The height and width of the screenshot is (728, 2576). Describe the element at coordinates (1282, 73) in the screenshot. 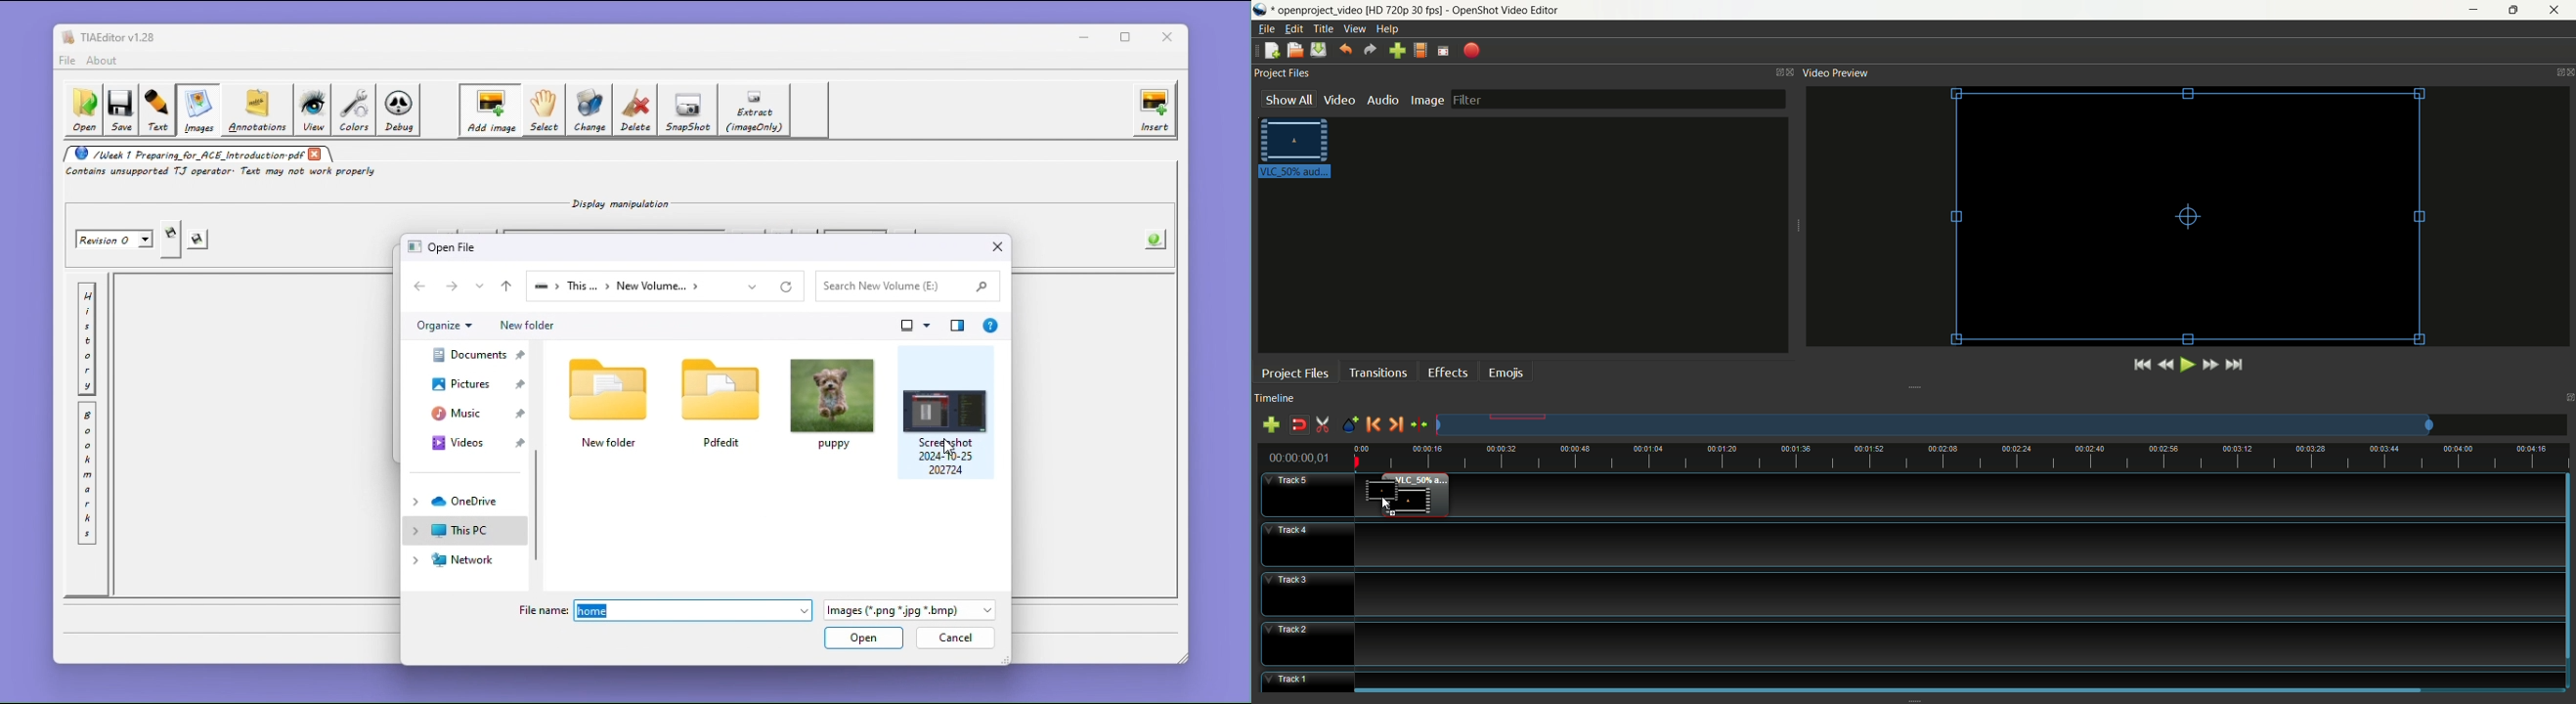

I see `project files` at that location.